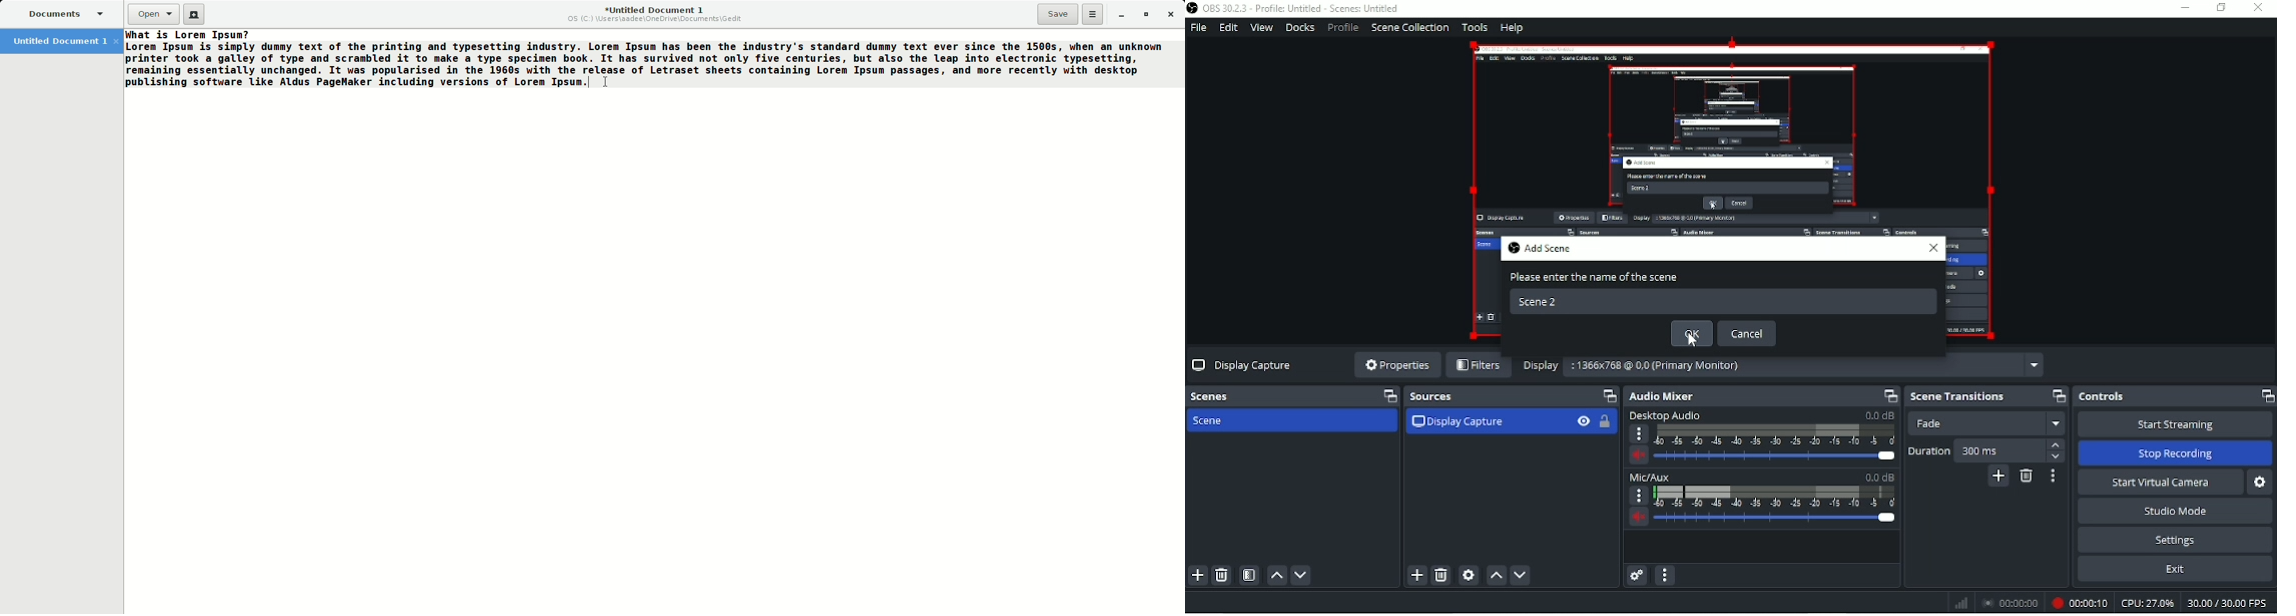 The image size is (2296, 616). I want to click on Move source(s) up, so click(1496, 576).